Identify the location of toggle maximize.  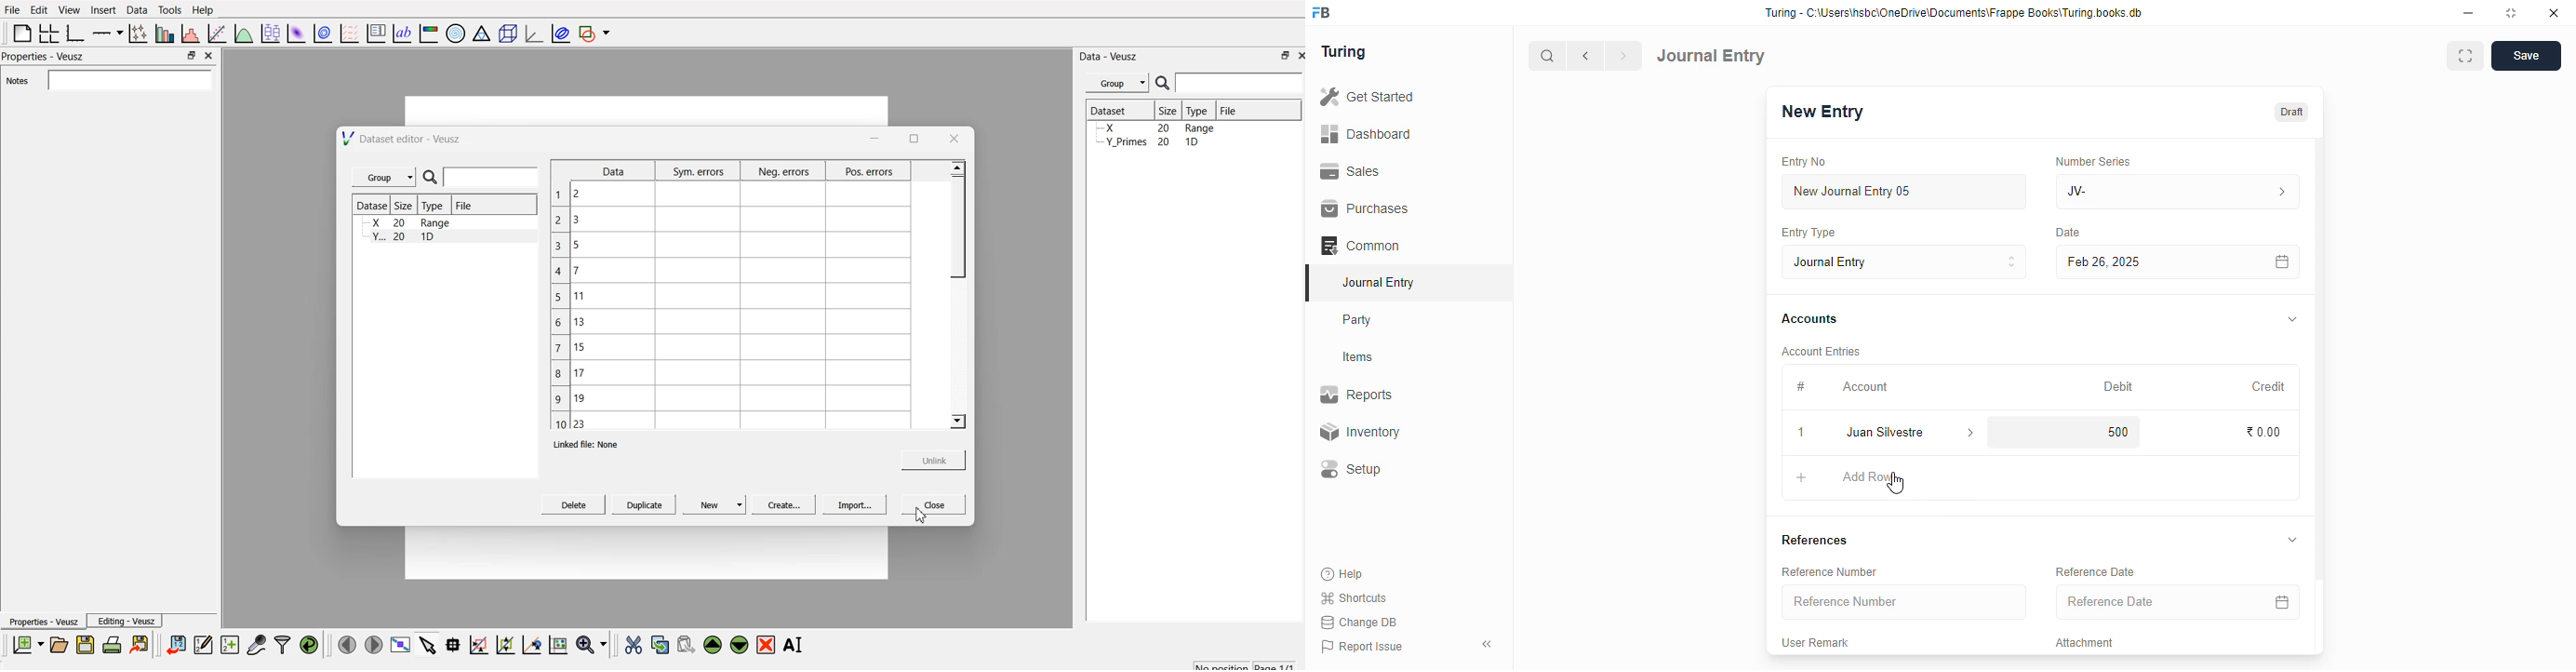
(2511, 13).